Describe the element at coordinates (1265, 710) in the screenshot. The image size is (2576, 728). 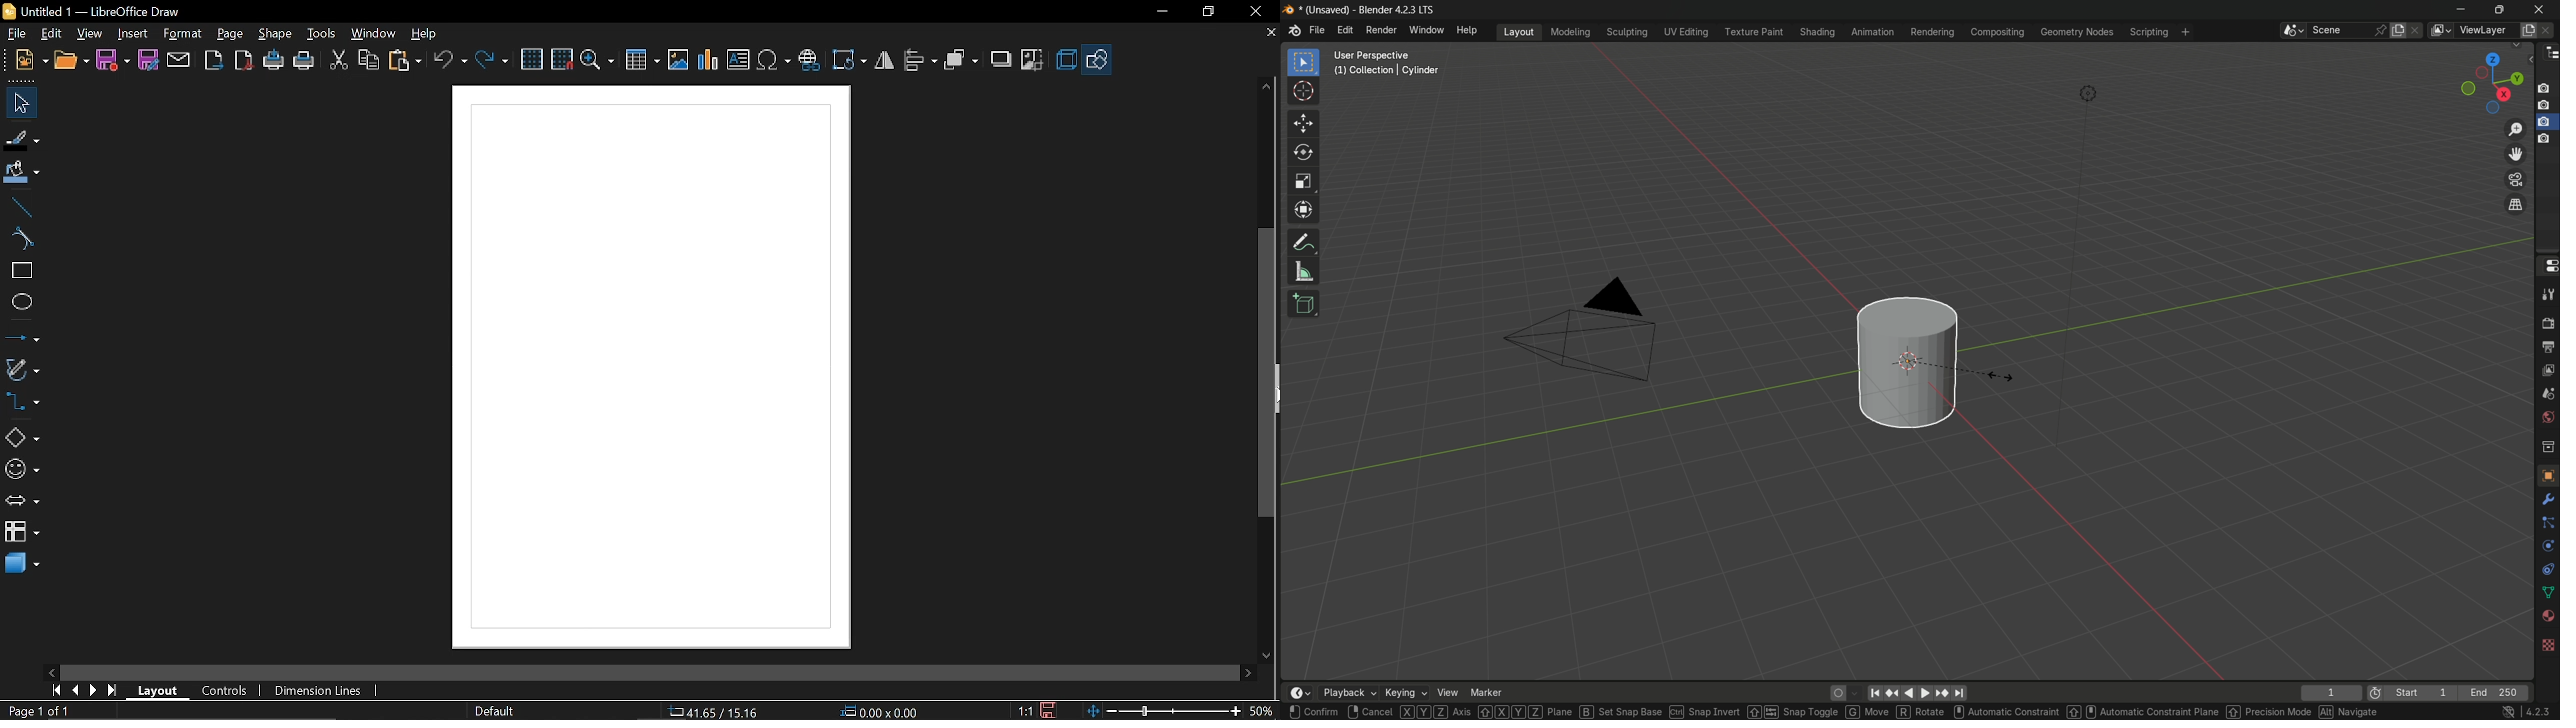
I see `Zoom` at that location.